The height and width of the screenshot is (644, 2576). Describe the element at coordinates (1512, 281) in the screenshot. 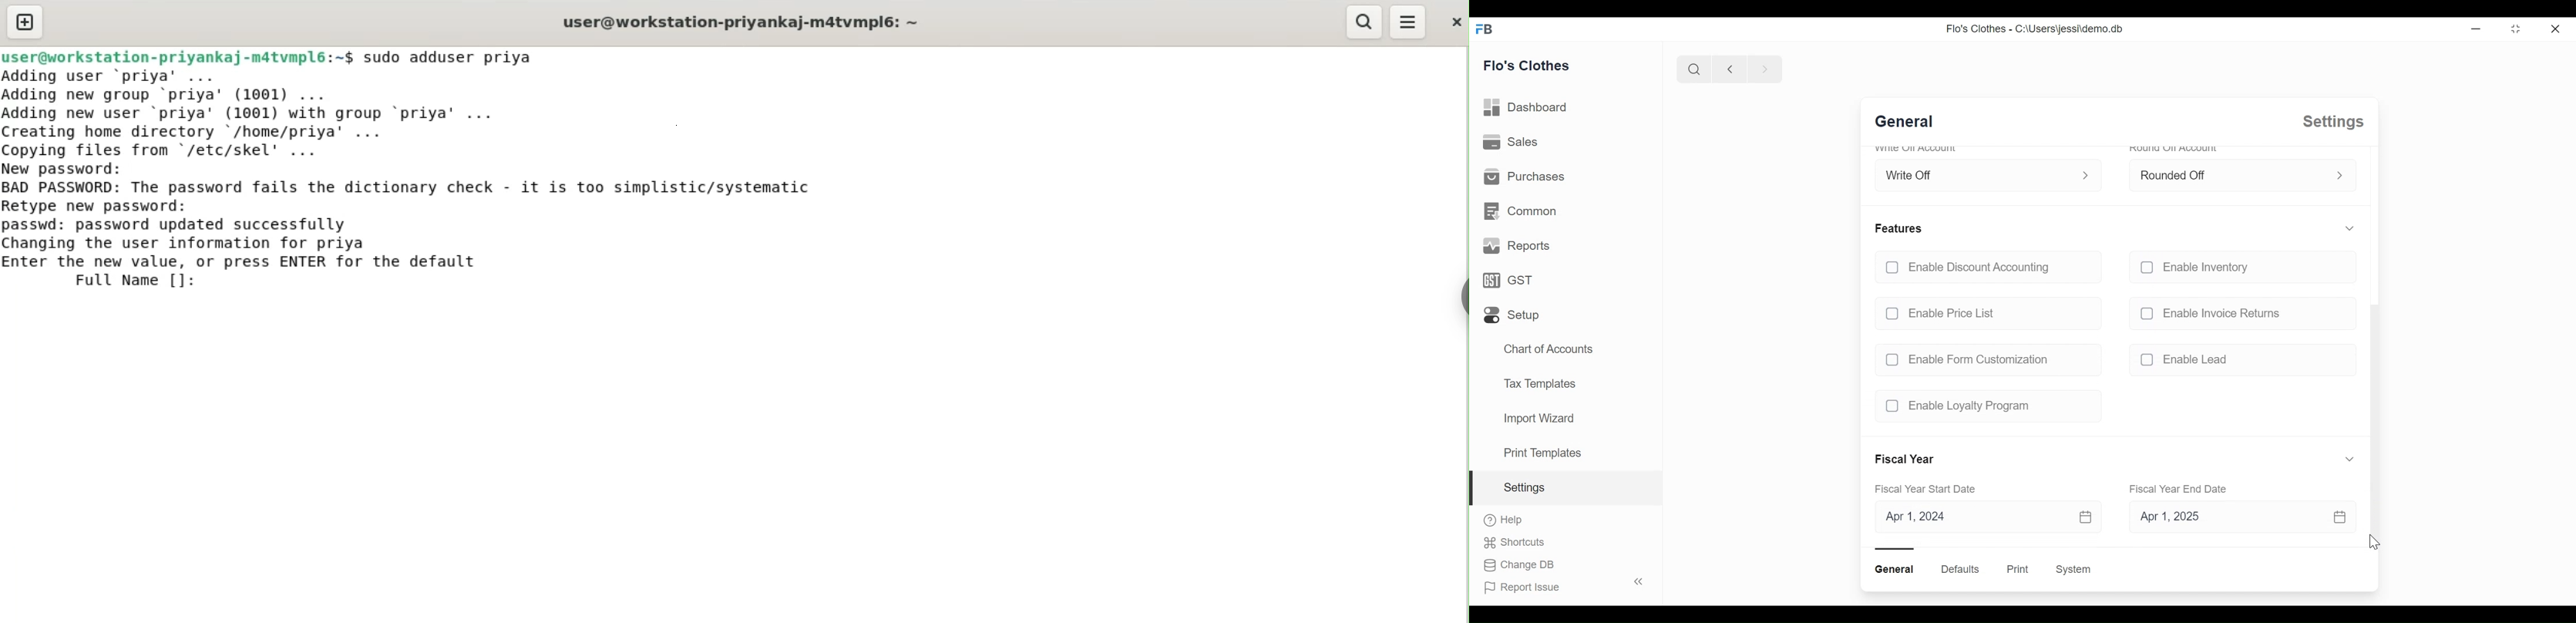

I see `GST` at that location.